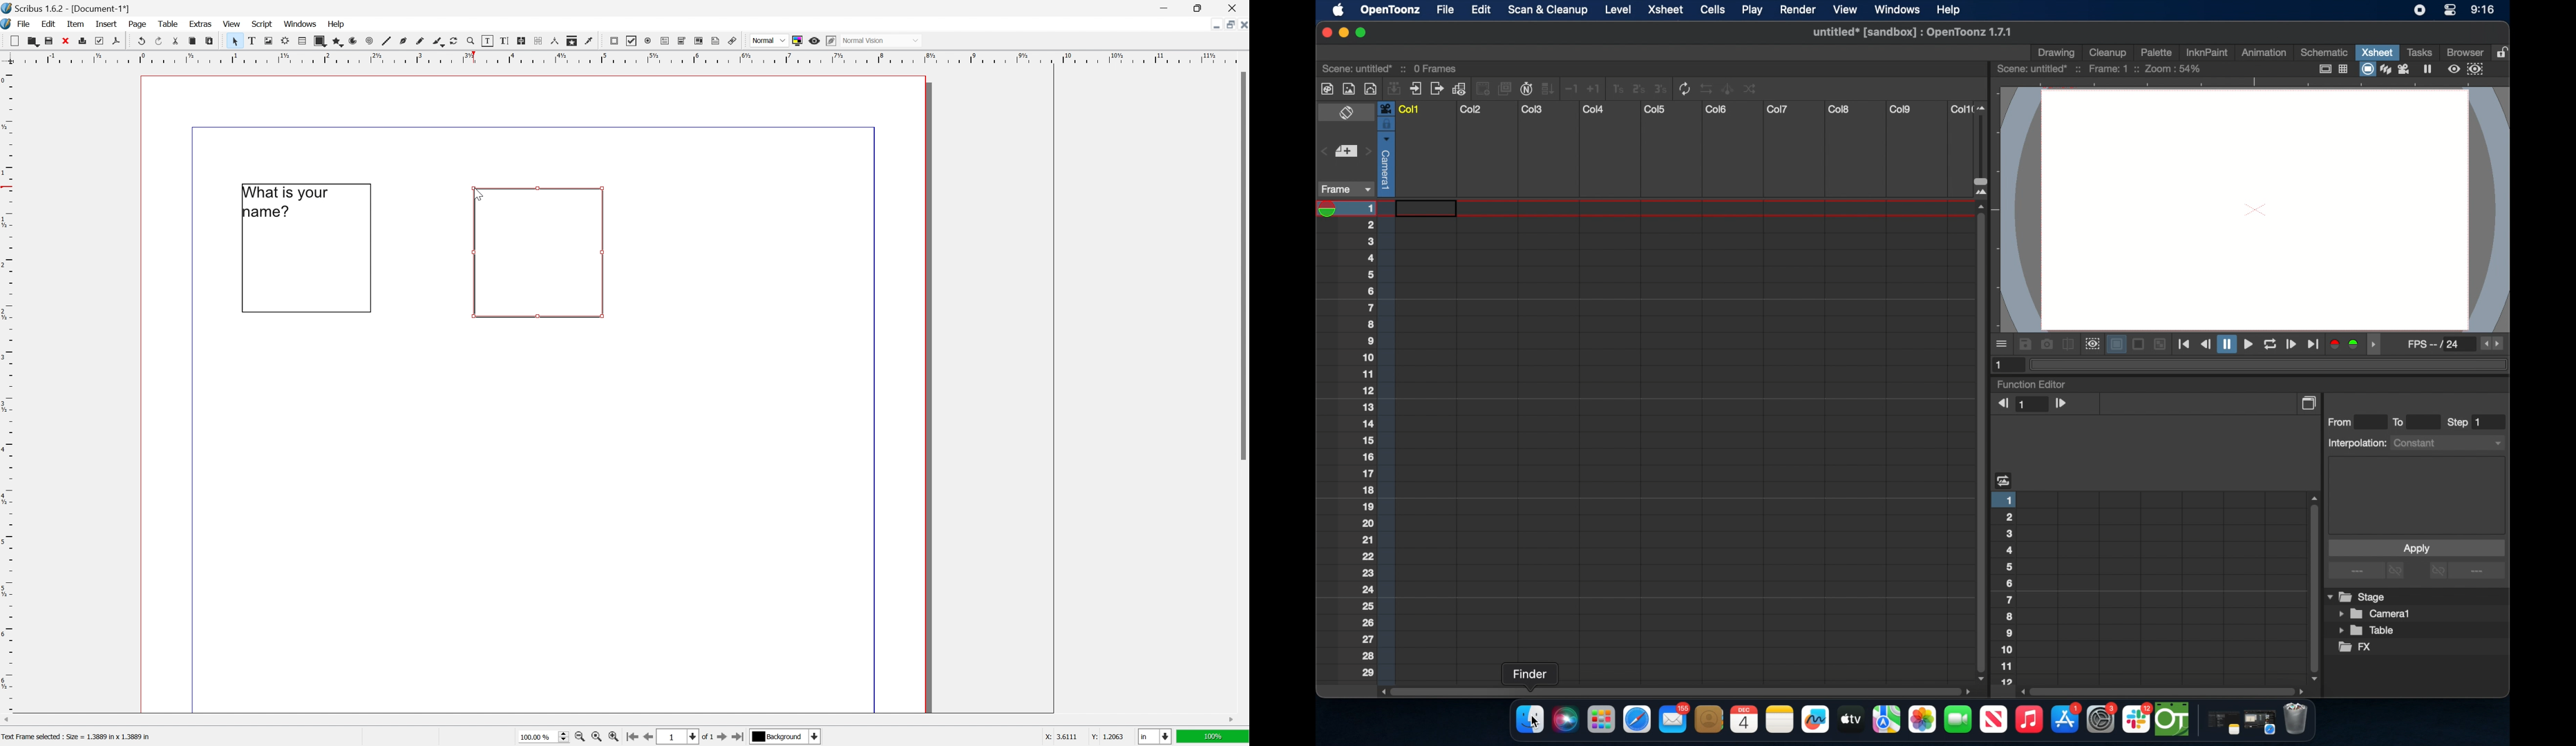  I want to click on copy, so click(2311, 403).